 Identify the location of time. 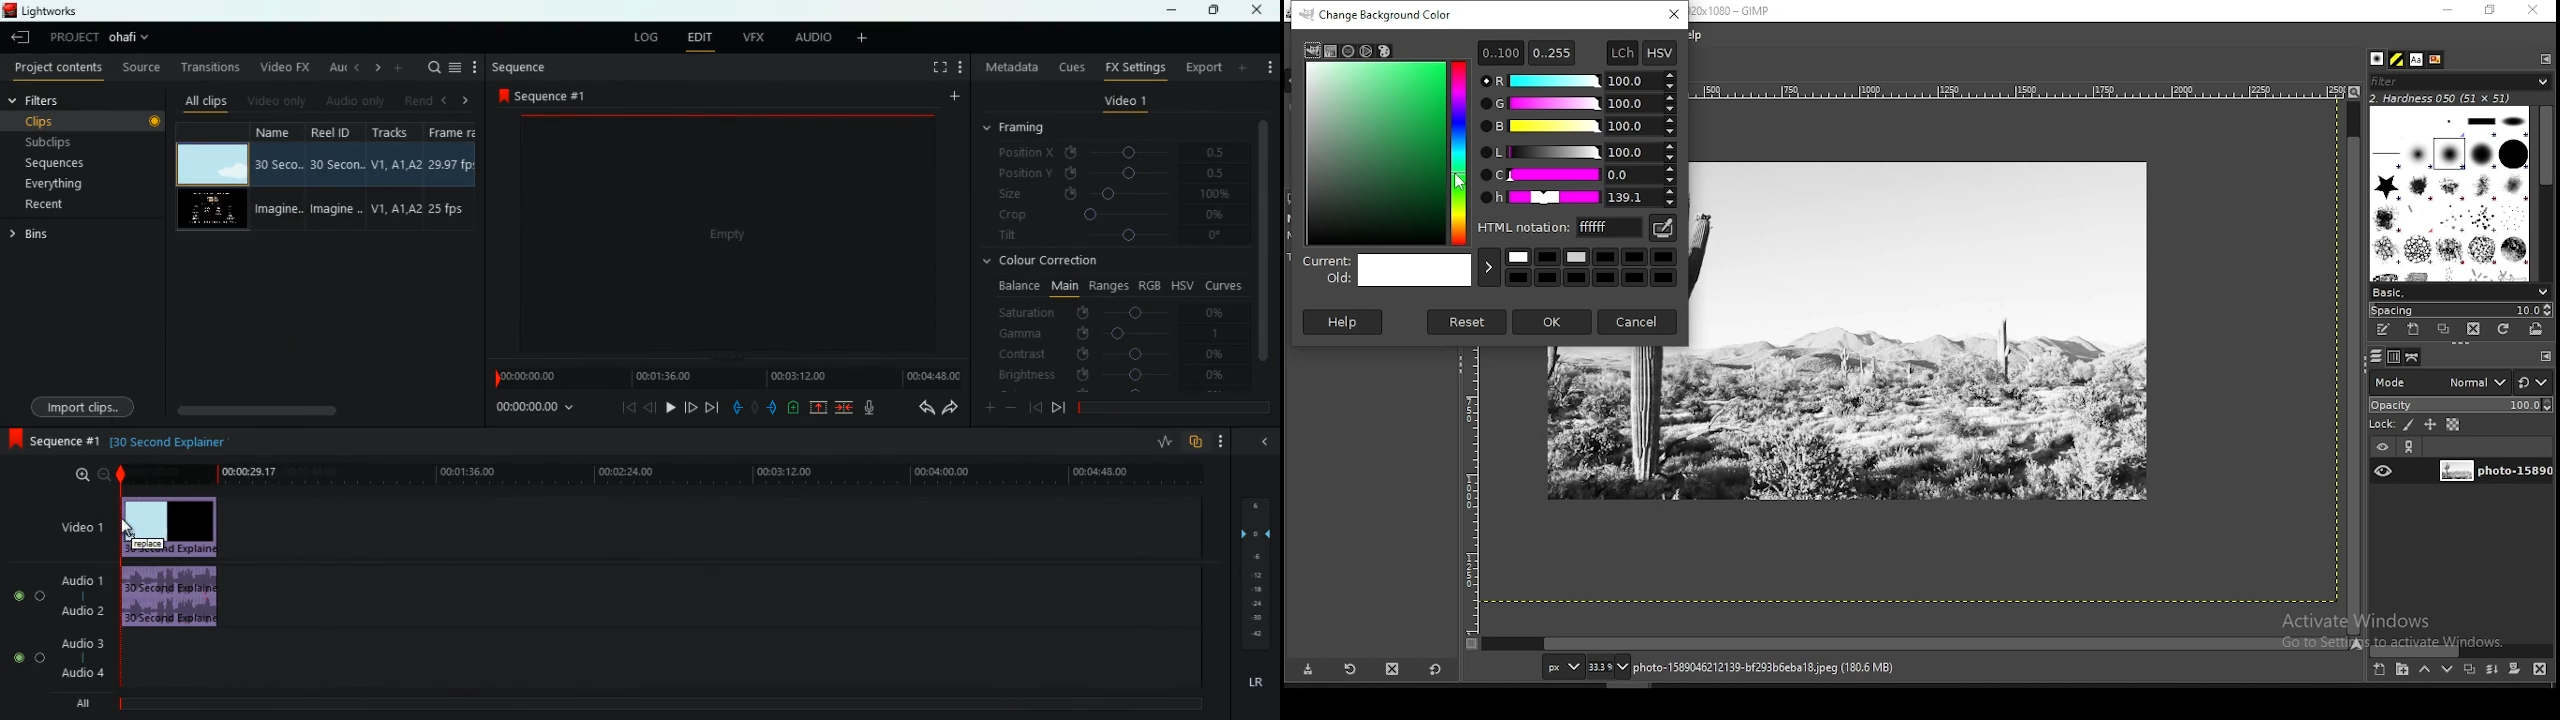
(538, 408).